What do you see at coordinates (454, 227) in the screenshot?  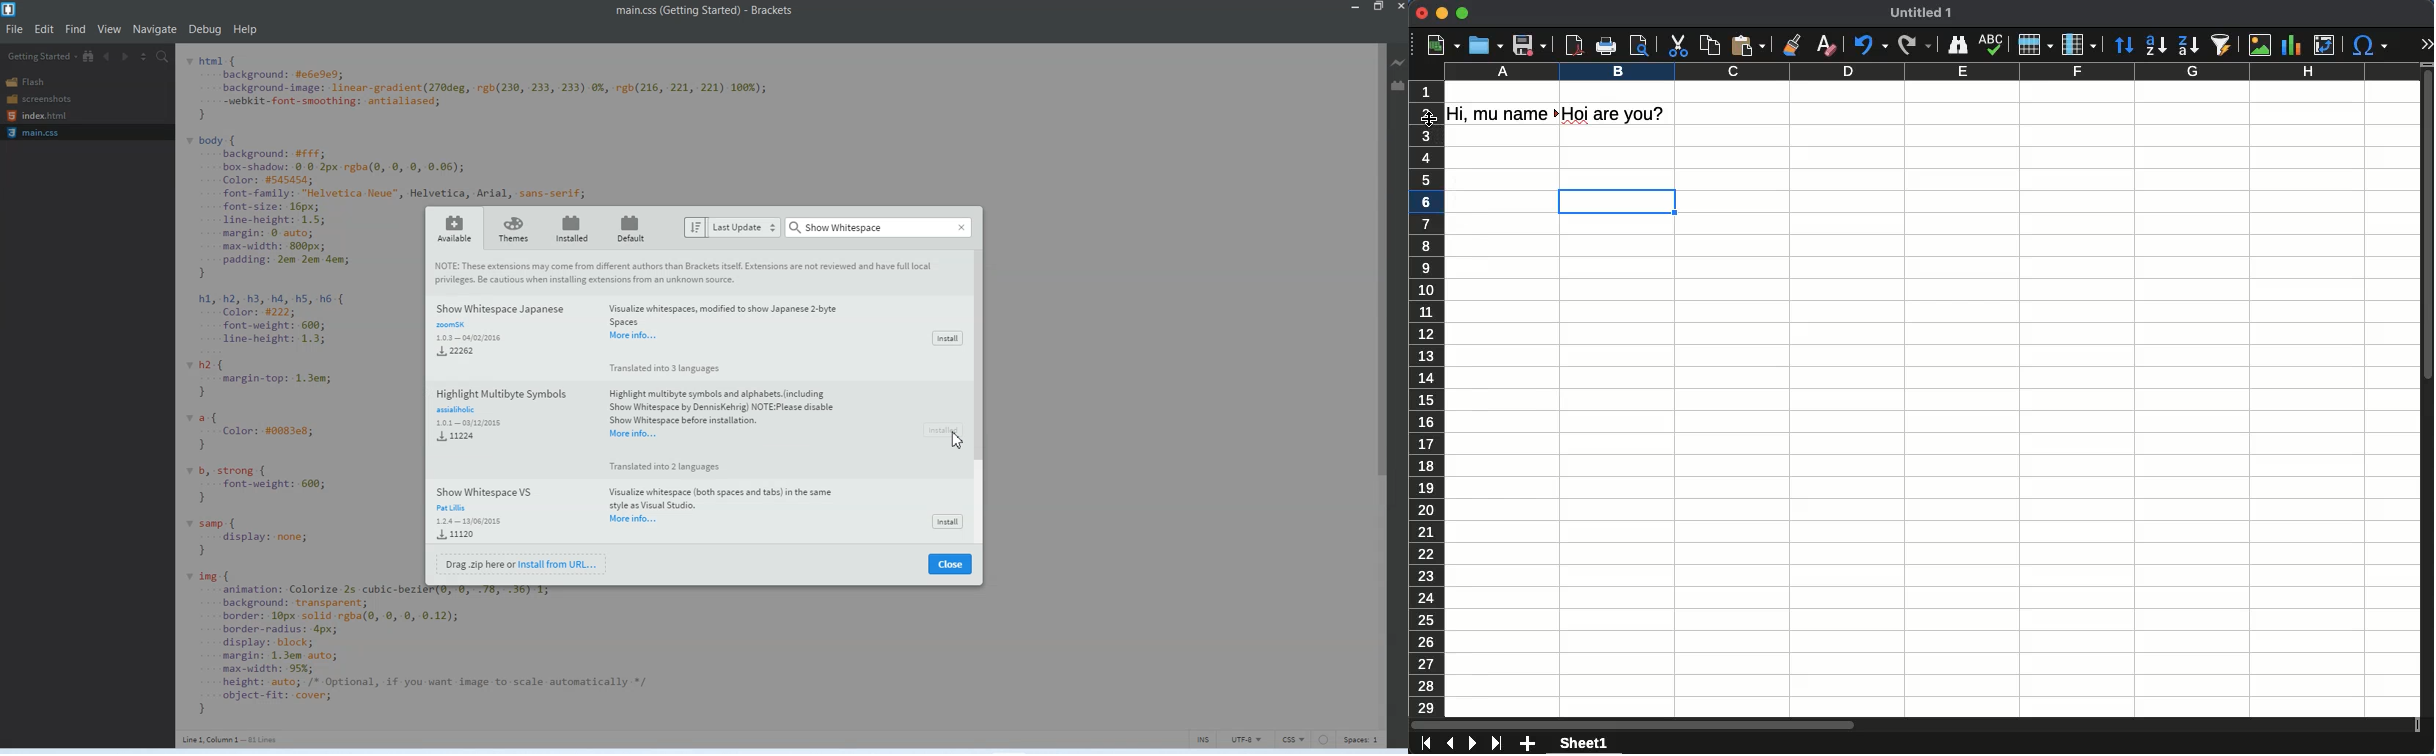 I see `Available` at bounding box center [454, 227].